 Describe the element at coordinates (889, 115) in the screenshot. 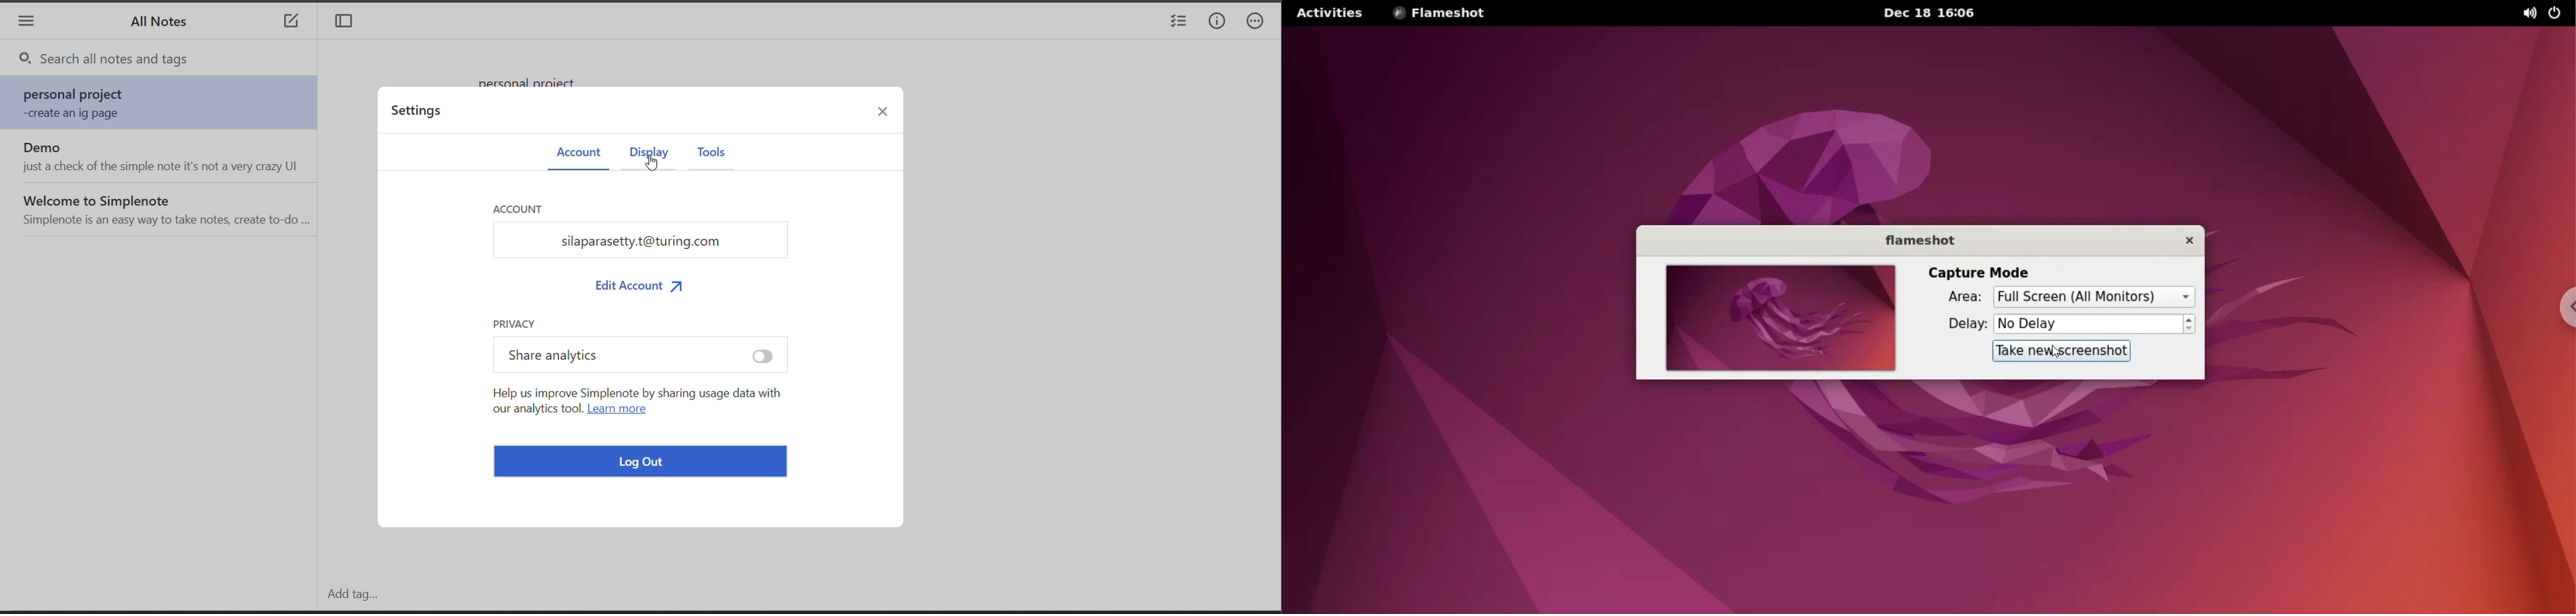

I see `close` at that location.